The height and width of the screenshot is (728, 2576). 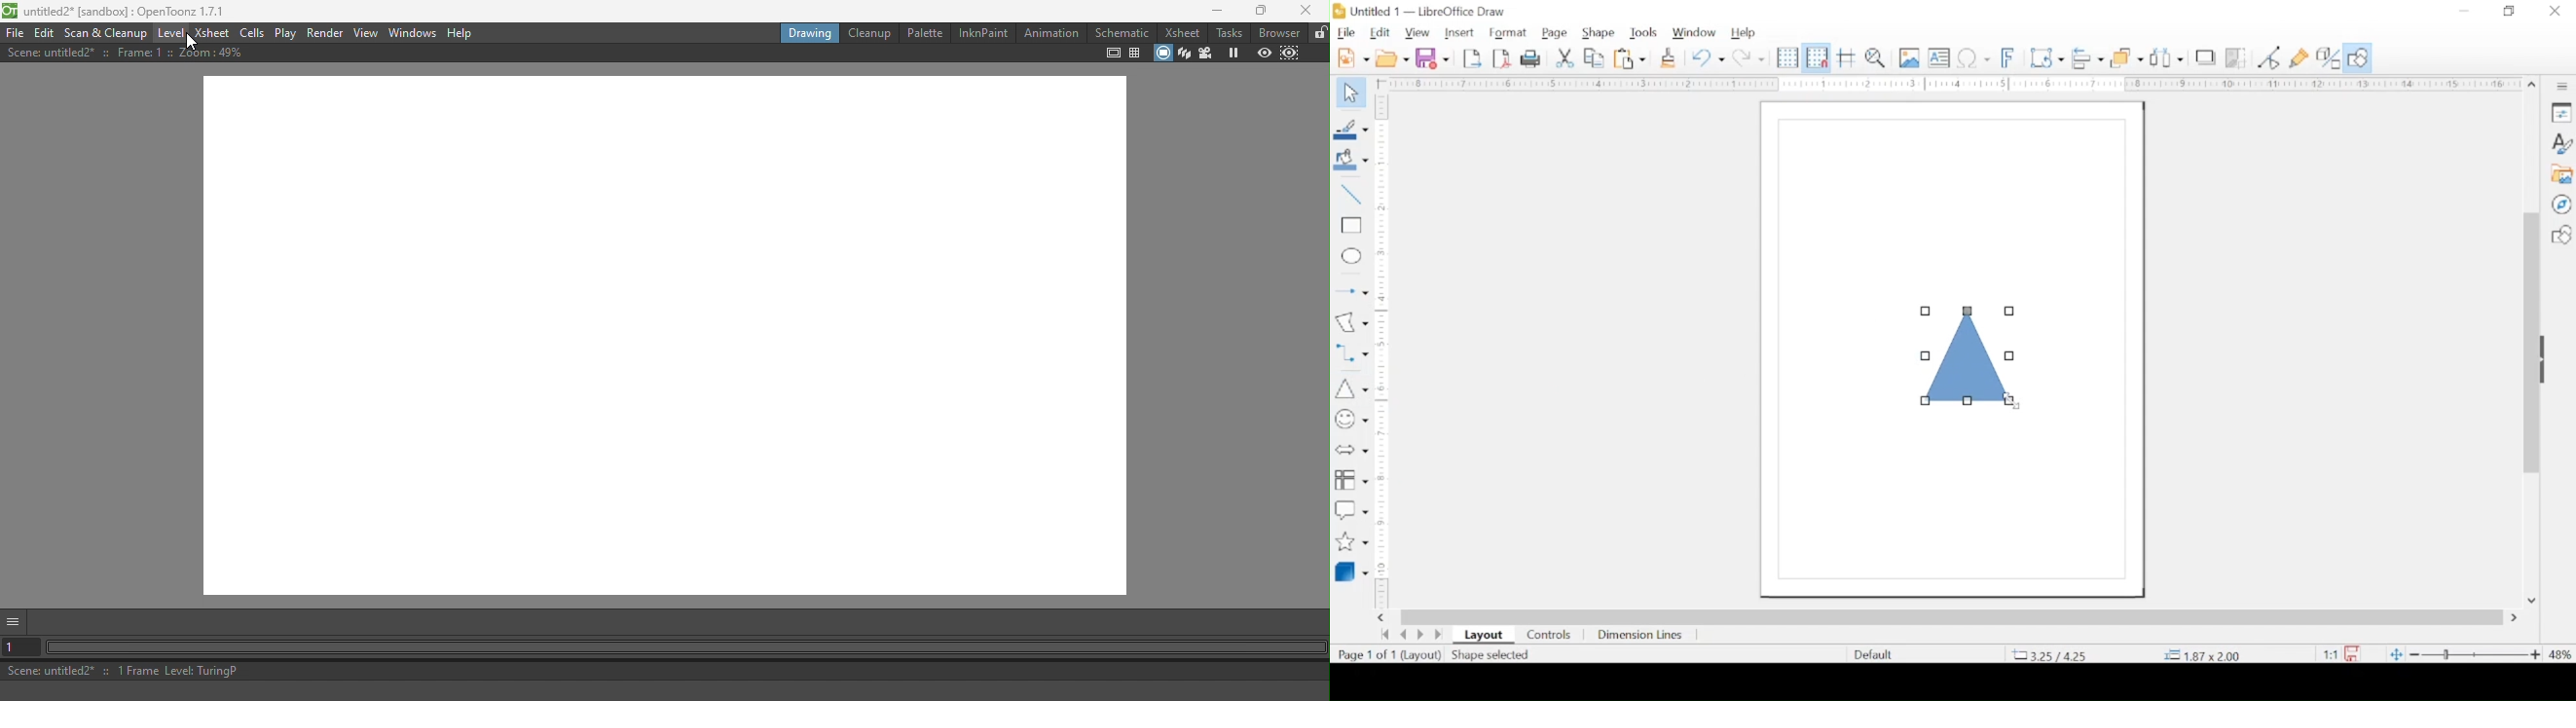 What do you see at coordinates (2338, 652) in the screenshot?
I see `this document has been modified` at bounding box center [2338, 652].